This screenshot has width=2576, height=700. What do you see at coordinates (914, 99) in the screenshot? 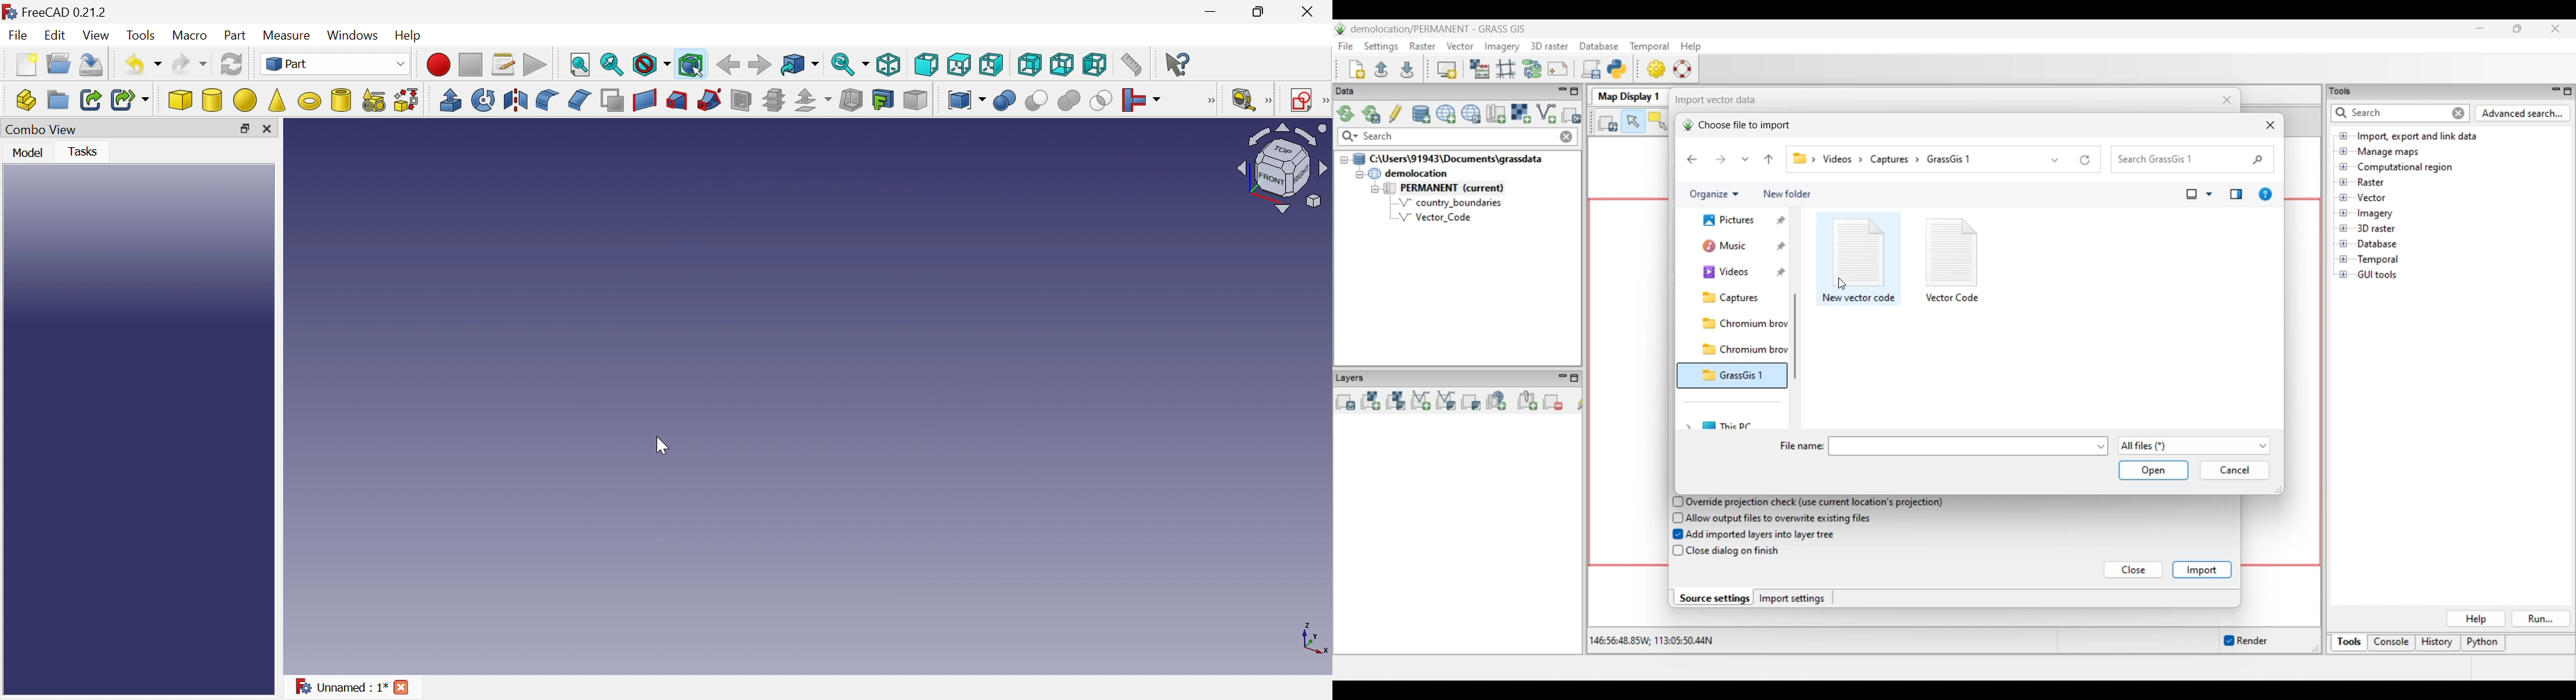
I see `Color per face` at bounding box center [914, 99].